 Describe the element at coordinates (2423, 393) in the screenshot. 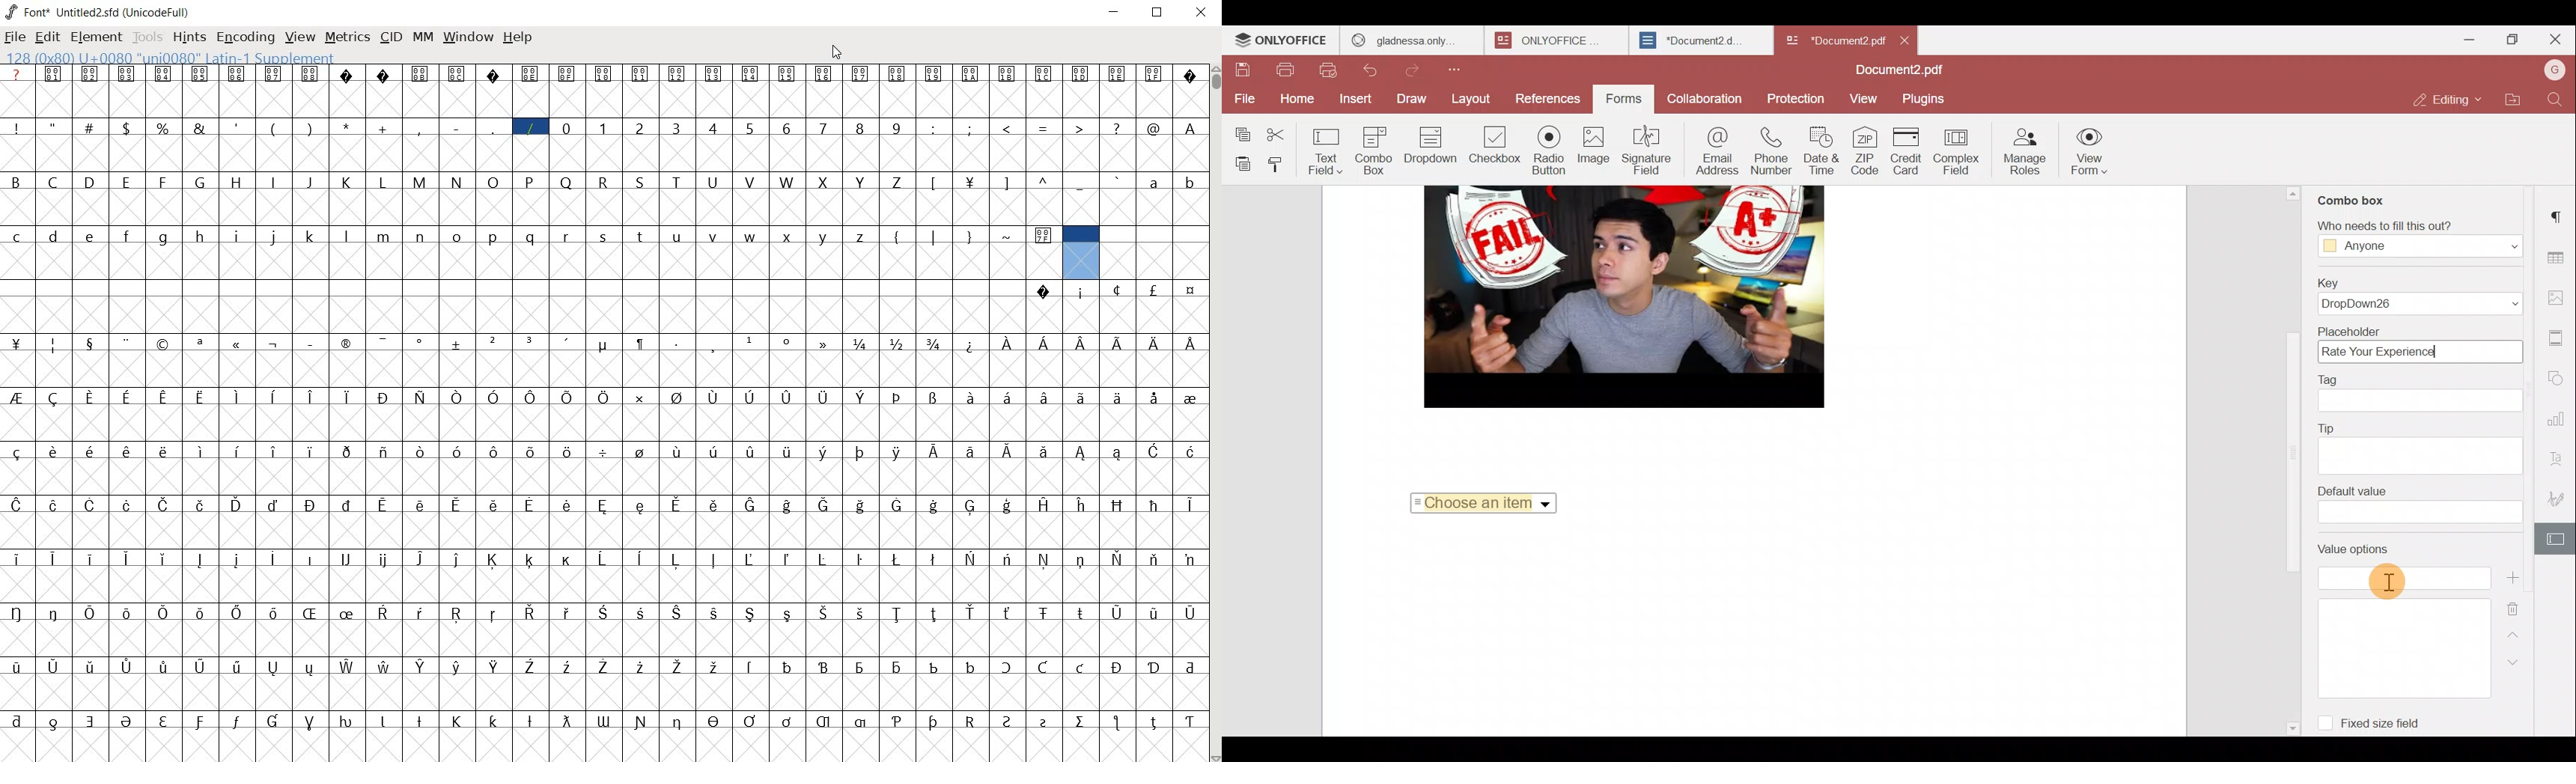

I see `Tag` at that location.